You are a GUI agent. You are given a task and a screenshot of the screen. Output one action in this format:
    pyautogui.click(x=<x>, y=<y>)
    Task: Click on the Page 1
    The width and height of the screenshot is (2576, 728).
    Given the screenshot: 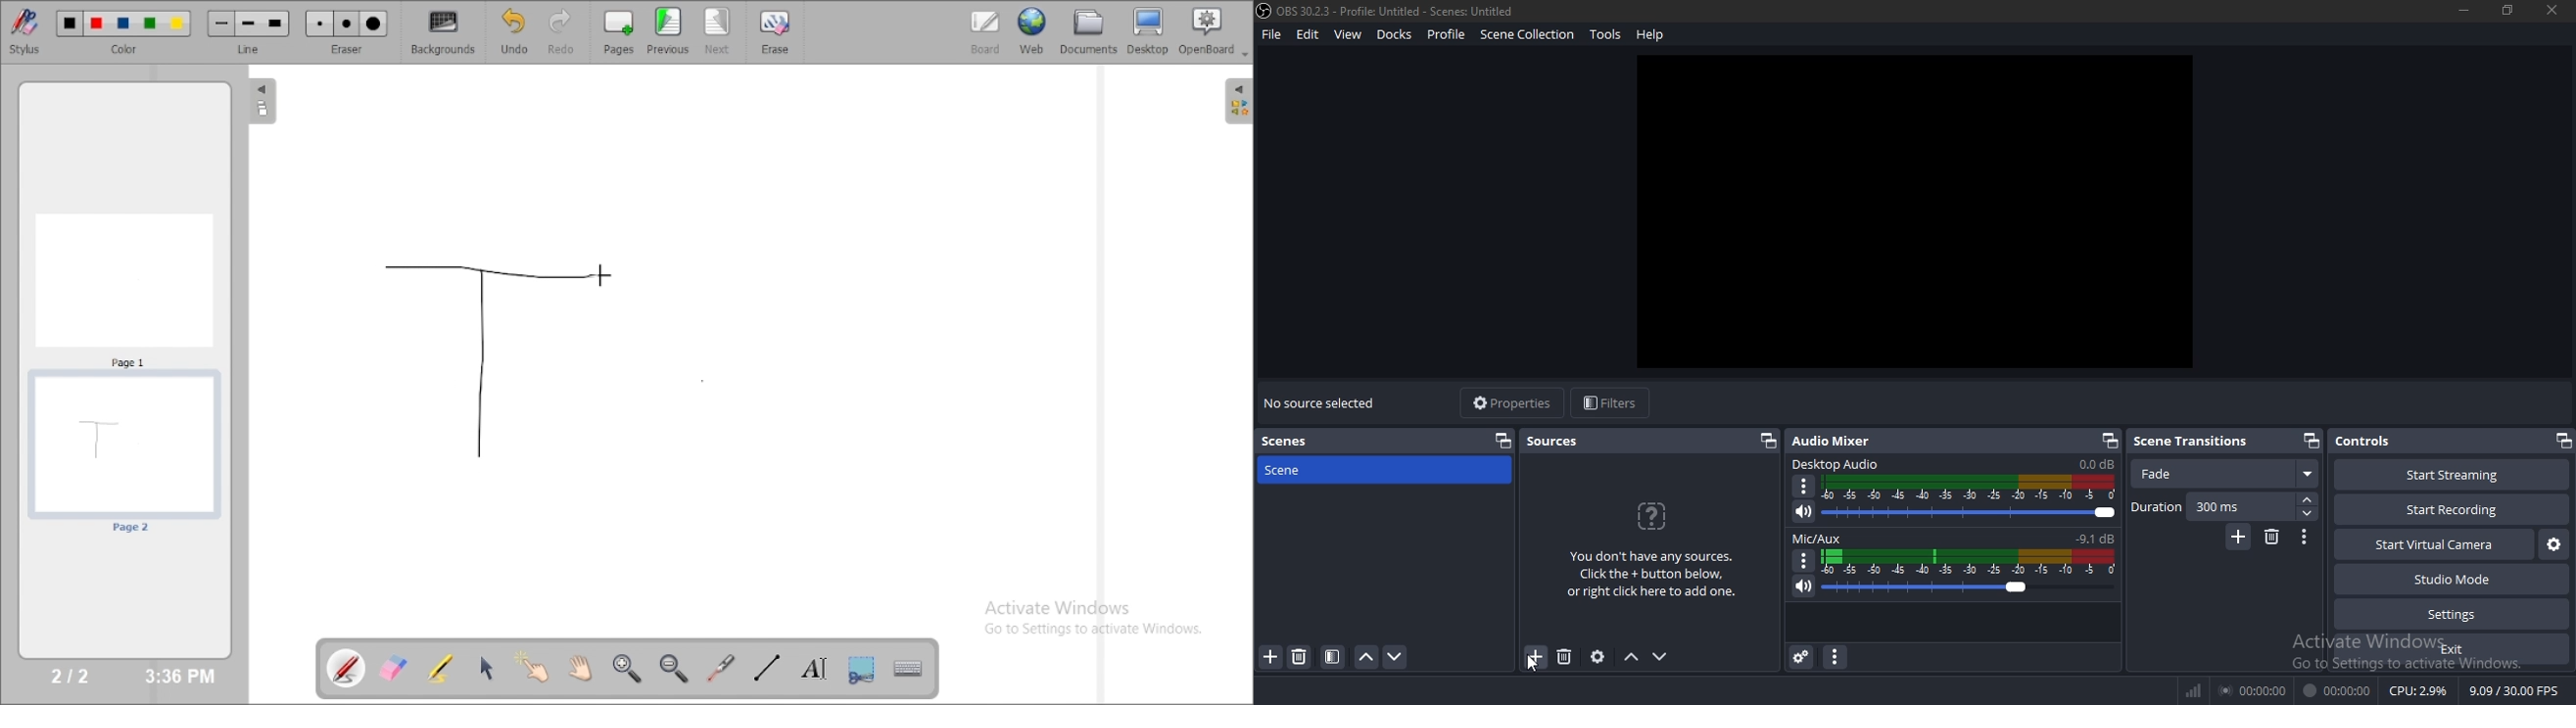 What is the action you would take?
    pyautogui.click(x=124, y=289)
    